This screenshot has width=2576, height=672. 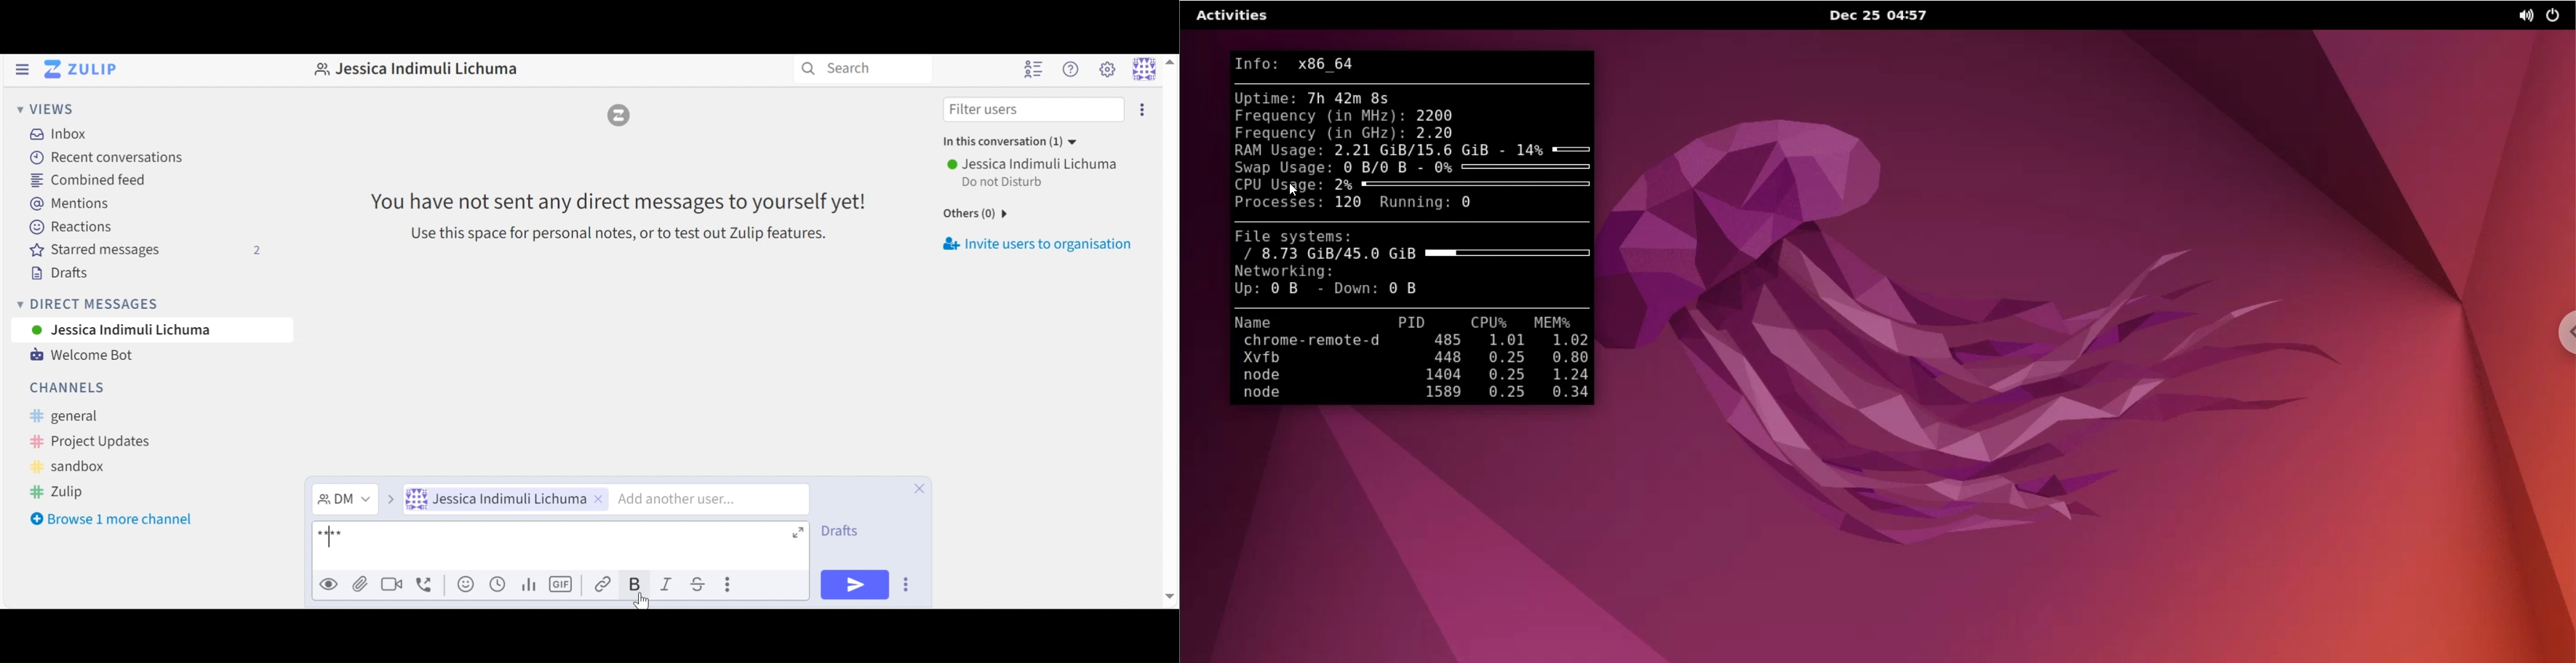 What do you see at coordinates (561, 546) in the screenshot?
I see `Message` at bounding box center [561, 546].